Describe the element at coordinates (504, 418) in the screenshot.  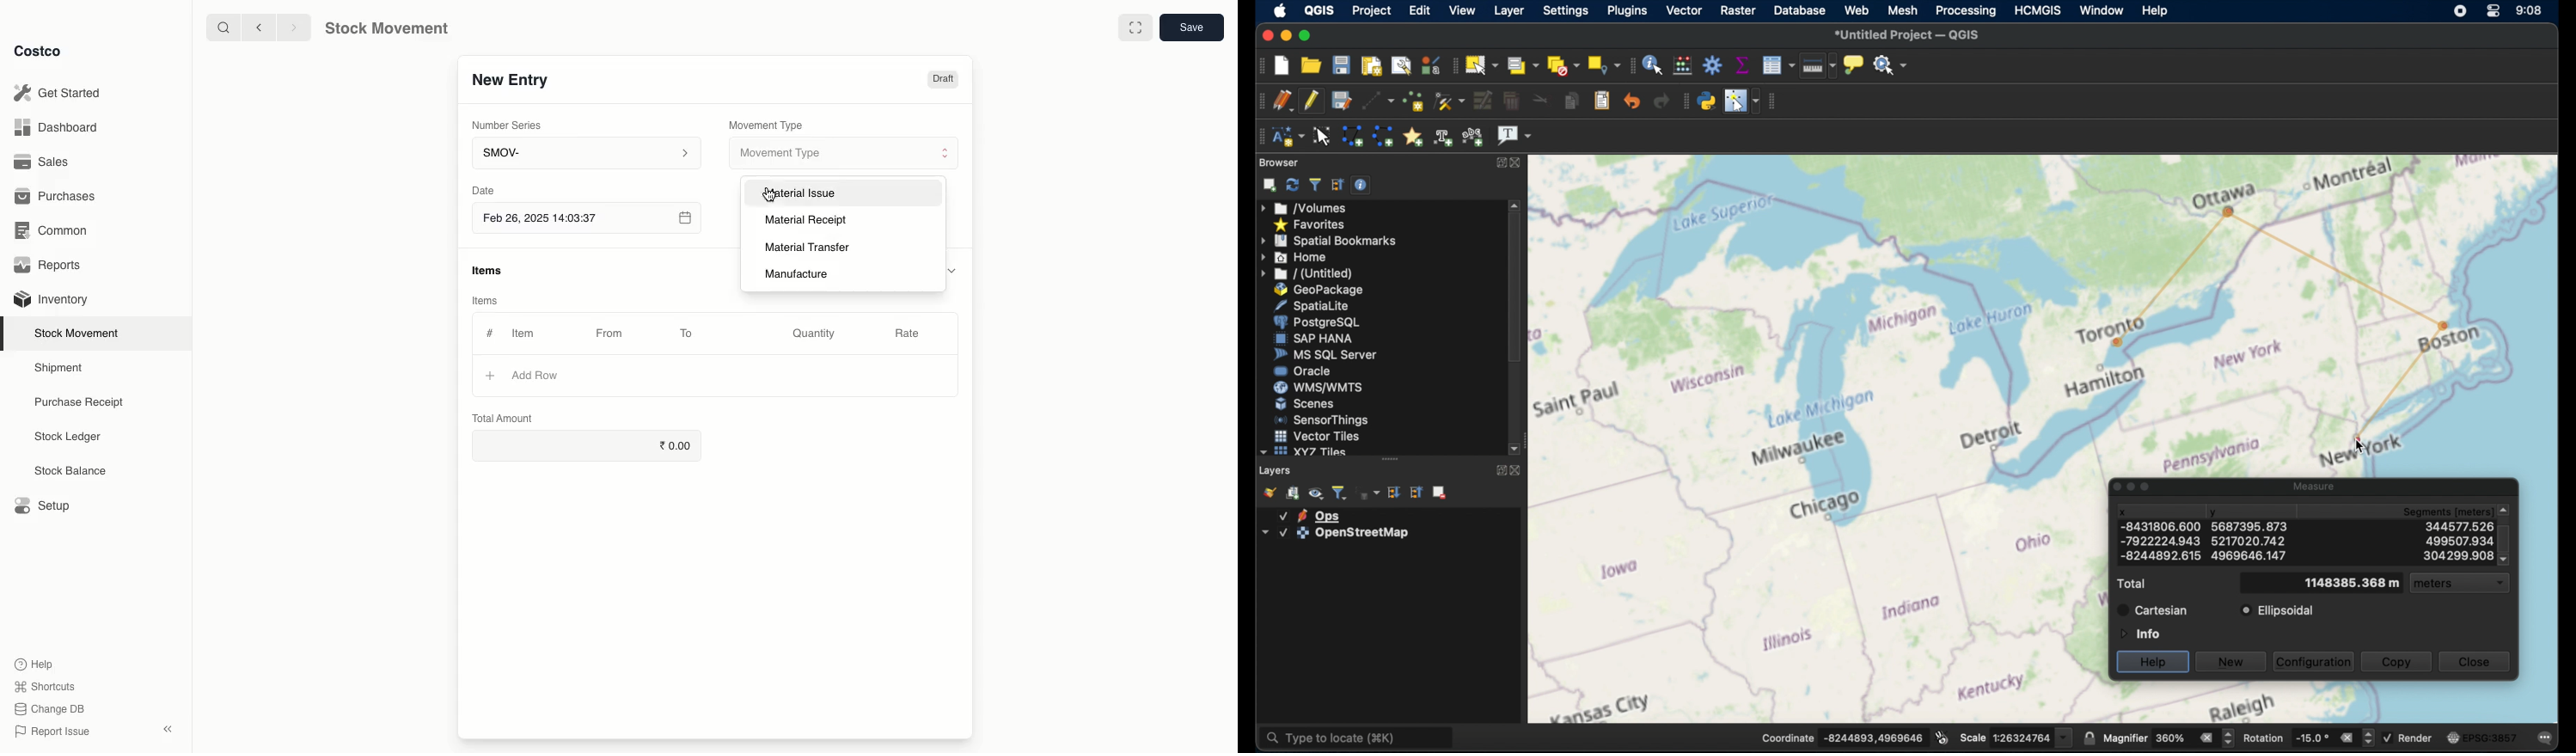
I see `Total Amount` at that location.